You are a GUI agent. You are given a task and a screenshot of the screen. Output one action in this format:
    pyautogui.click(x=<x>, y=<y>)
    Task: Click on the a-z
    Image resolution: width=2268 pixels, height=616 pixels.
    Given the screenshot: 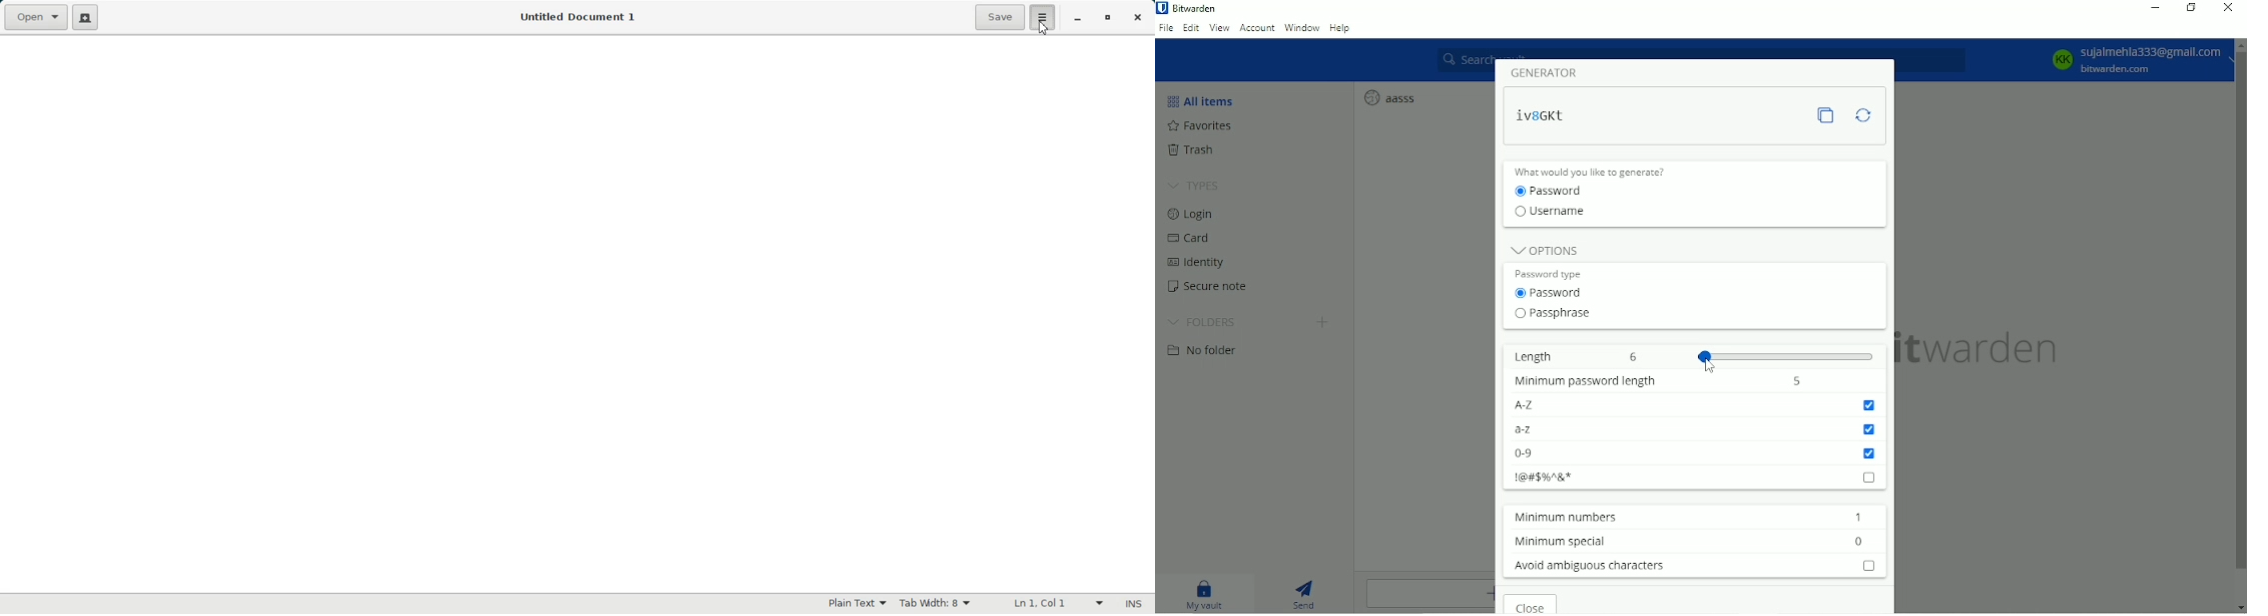 What is the action you would take?
    pyautogui.click(x=1695, y=429)
    